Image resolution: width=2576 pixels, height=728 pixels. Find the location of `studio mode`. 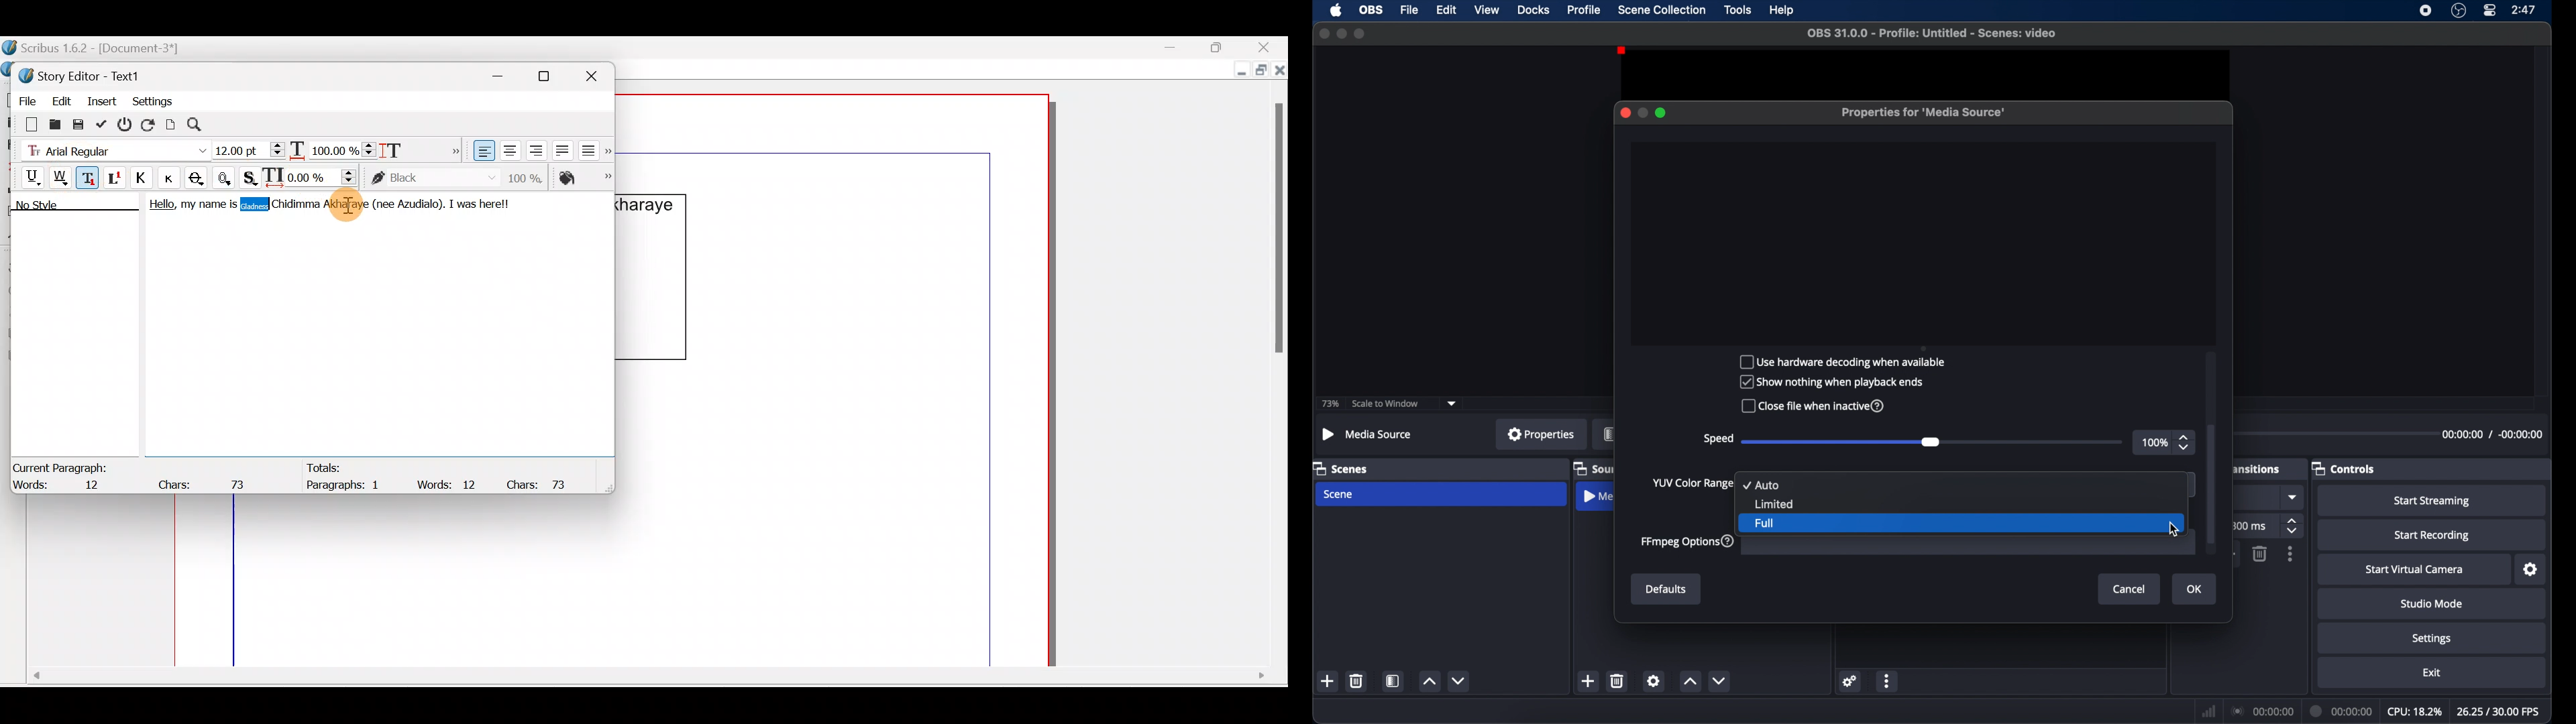

studio mode is located at coordinates (2432, 605).